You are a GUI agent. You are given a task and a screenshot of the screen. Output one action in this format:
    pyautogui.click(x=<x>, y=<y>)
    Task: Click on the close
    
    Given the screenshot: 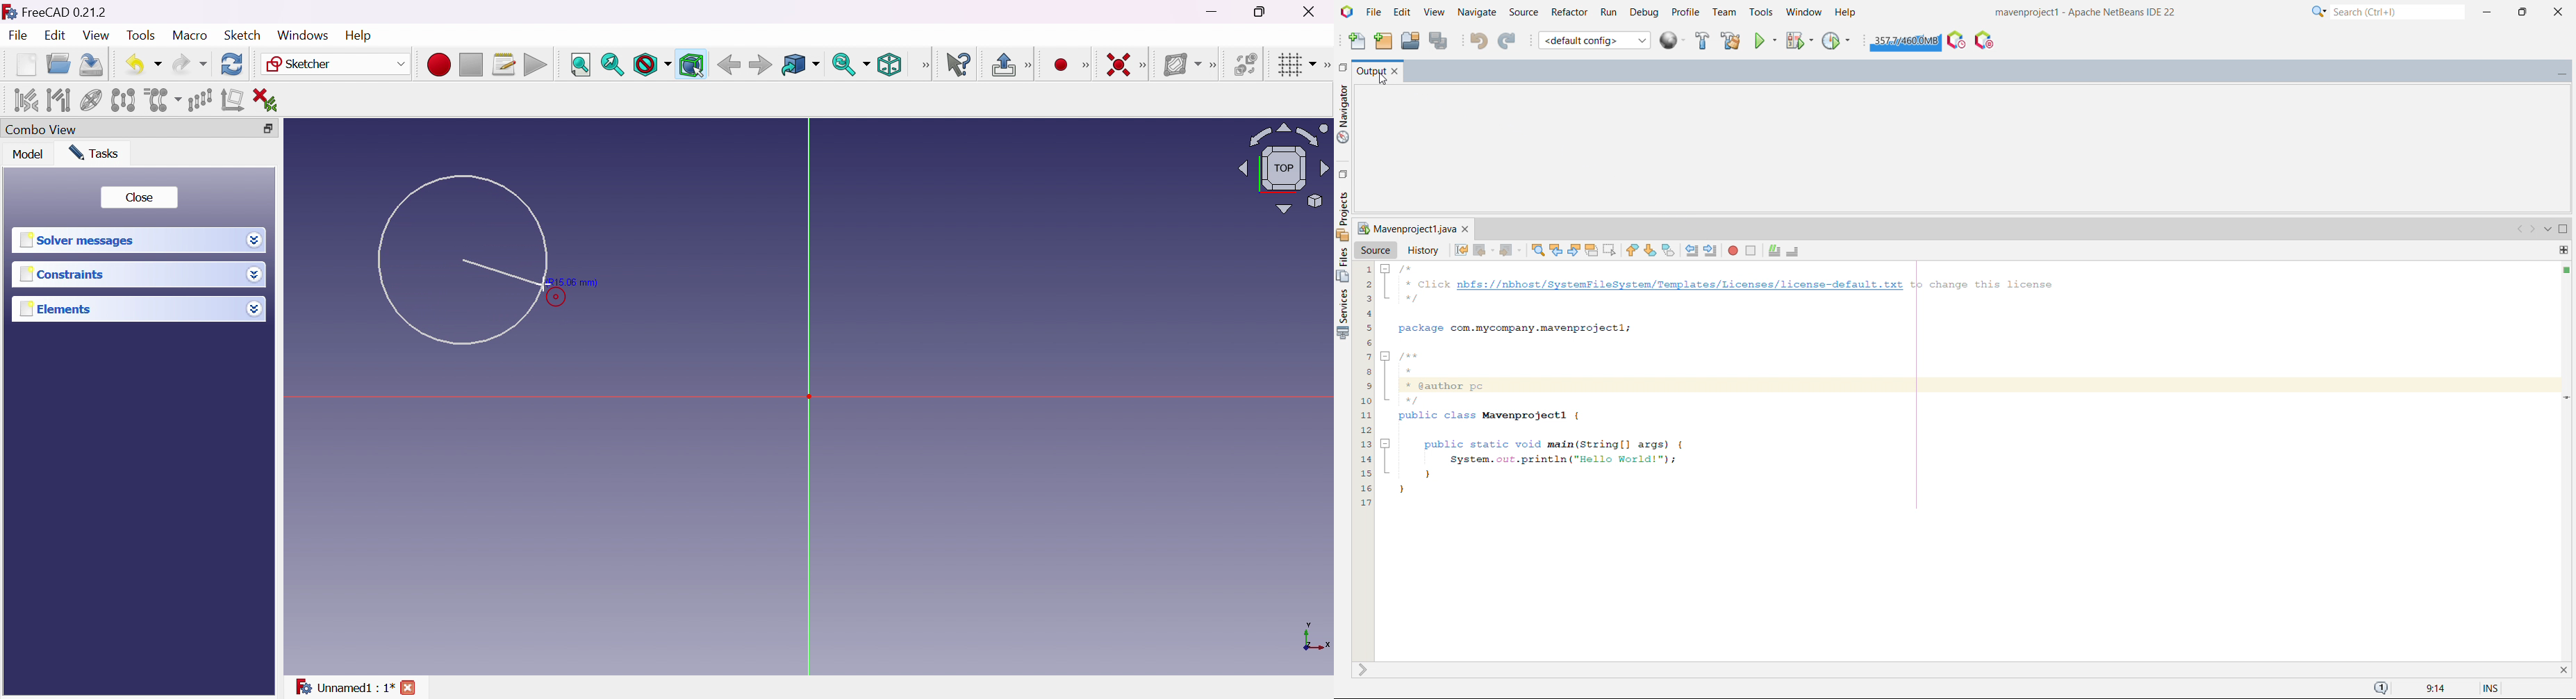 What is the action you would take?
    pyautogui.click(x=411, y=687)
    